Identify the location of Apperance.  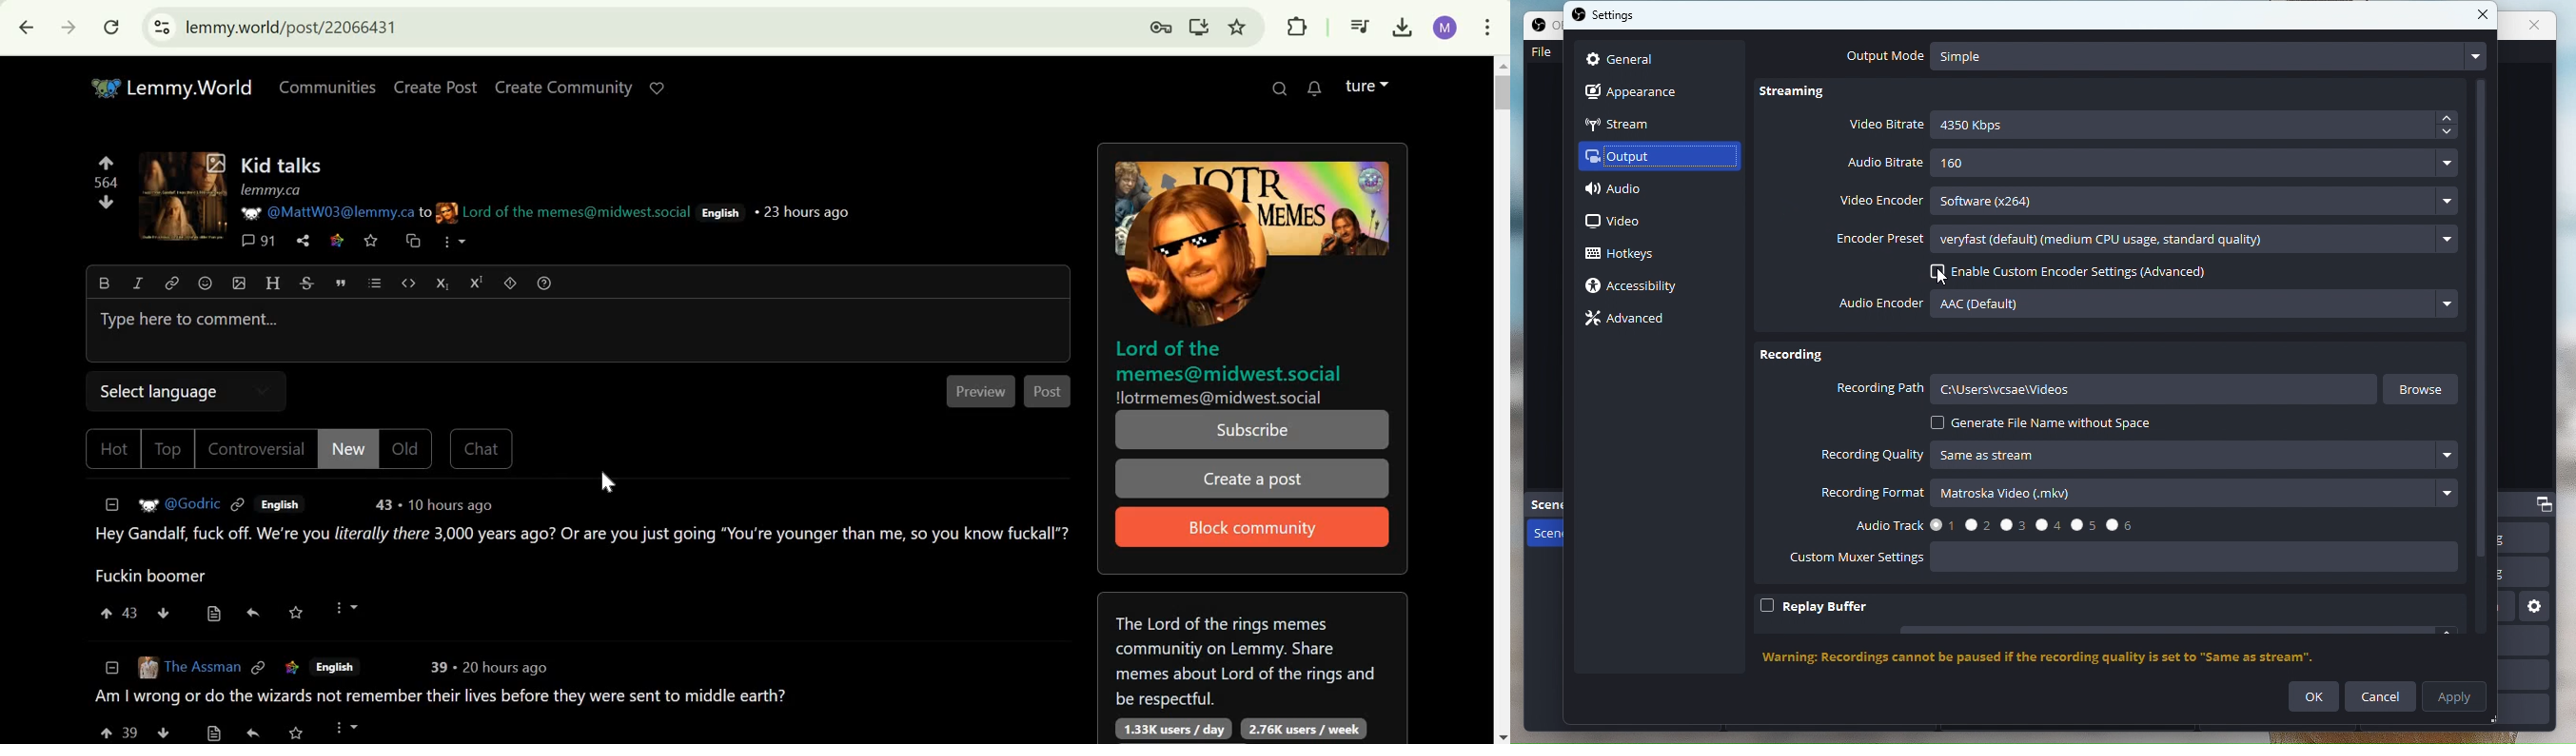
(1642, 89).